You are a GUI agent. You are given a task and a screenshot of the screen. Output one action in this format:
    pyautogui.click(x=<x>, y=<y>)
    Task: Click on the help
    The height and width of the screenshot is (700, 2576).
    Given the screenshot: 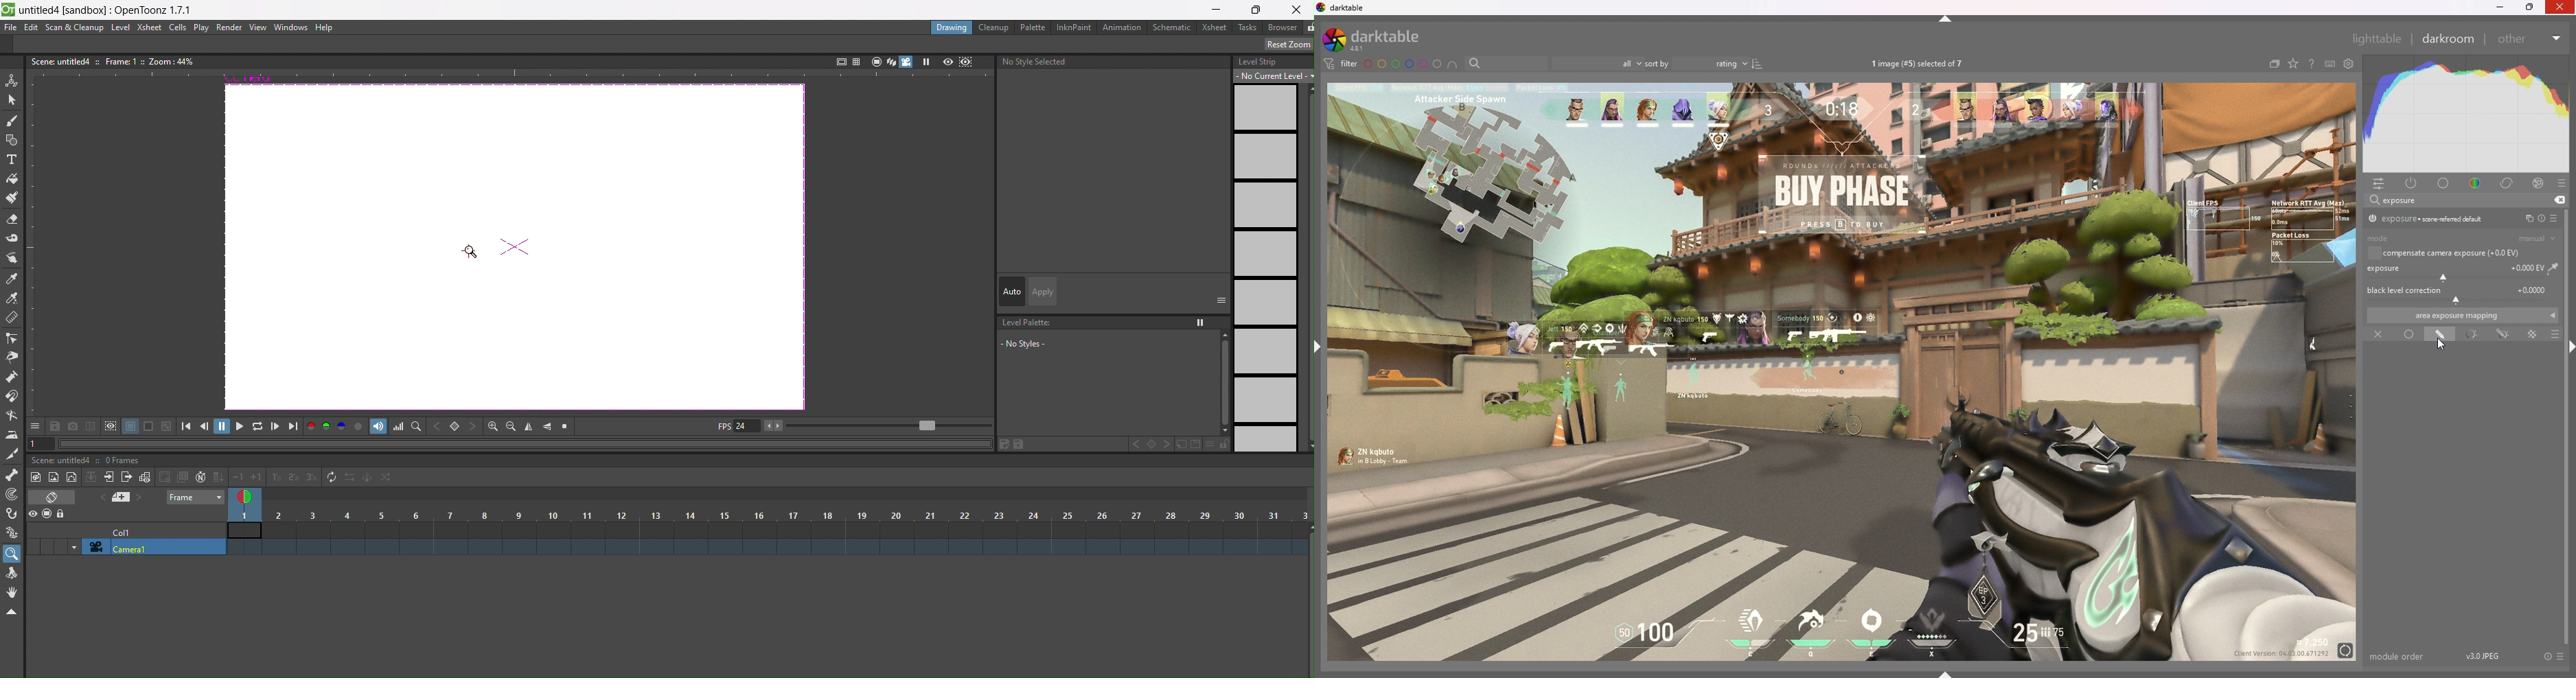 What is the action you would take?
    pyautogui.click(x=2310, y=64)
    